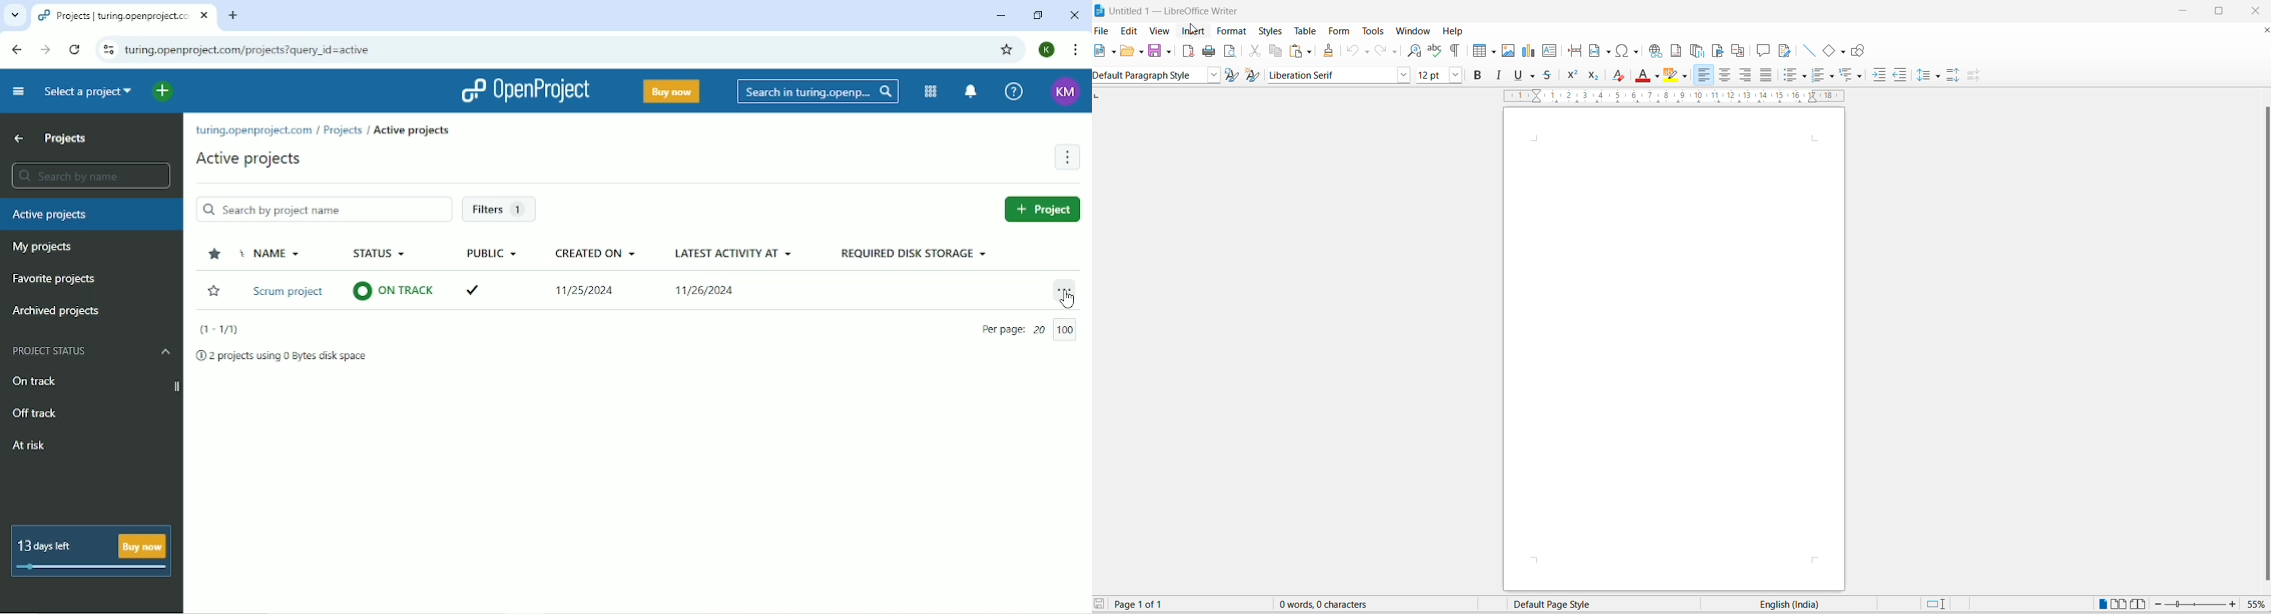  What do you see at coordinates (1192, 29) in the screenshot?
I see `insert` at bounding box center [1192, 29].